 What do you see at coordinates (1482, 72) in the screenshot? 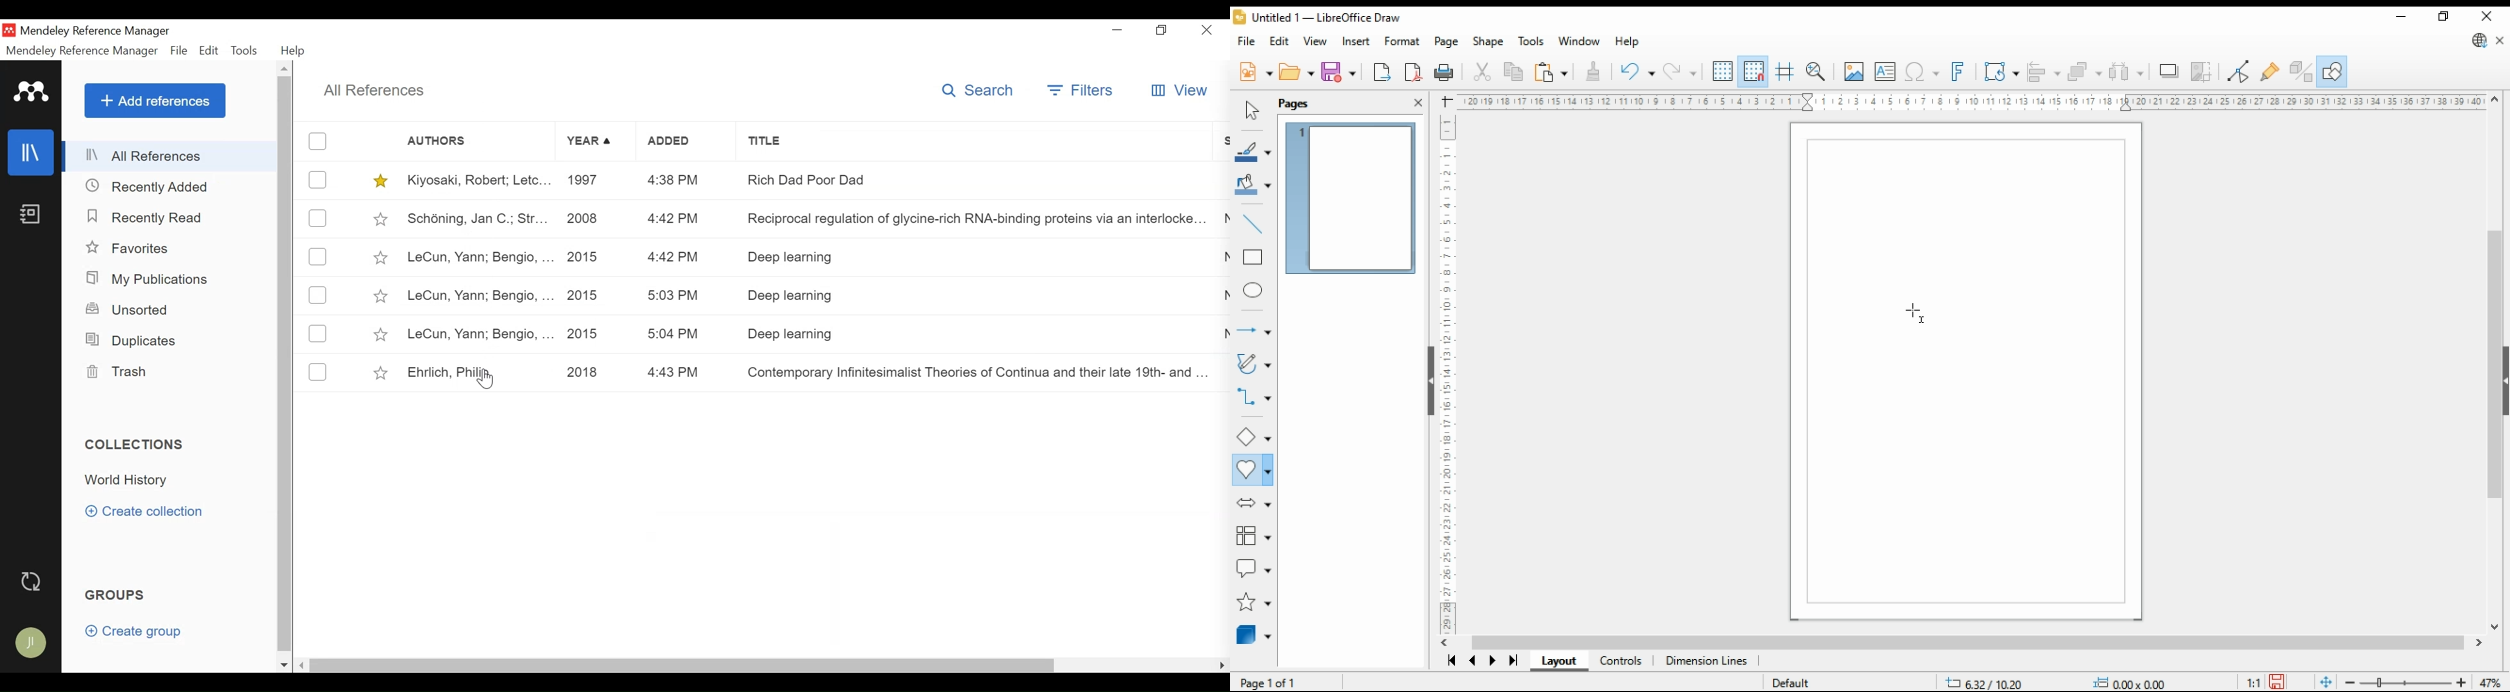
I see `cut` at bounding box center [1482, 72].